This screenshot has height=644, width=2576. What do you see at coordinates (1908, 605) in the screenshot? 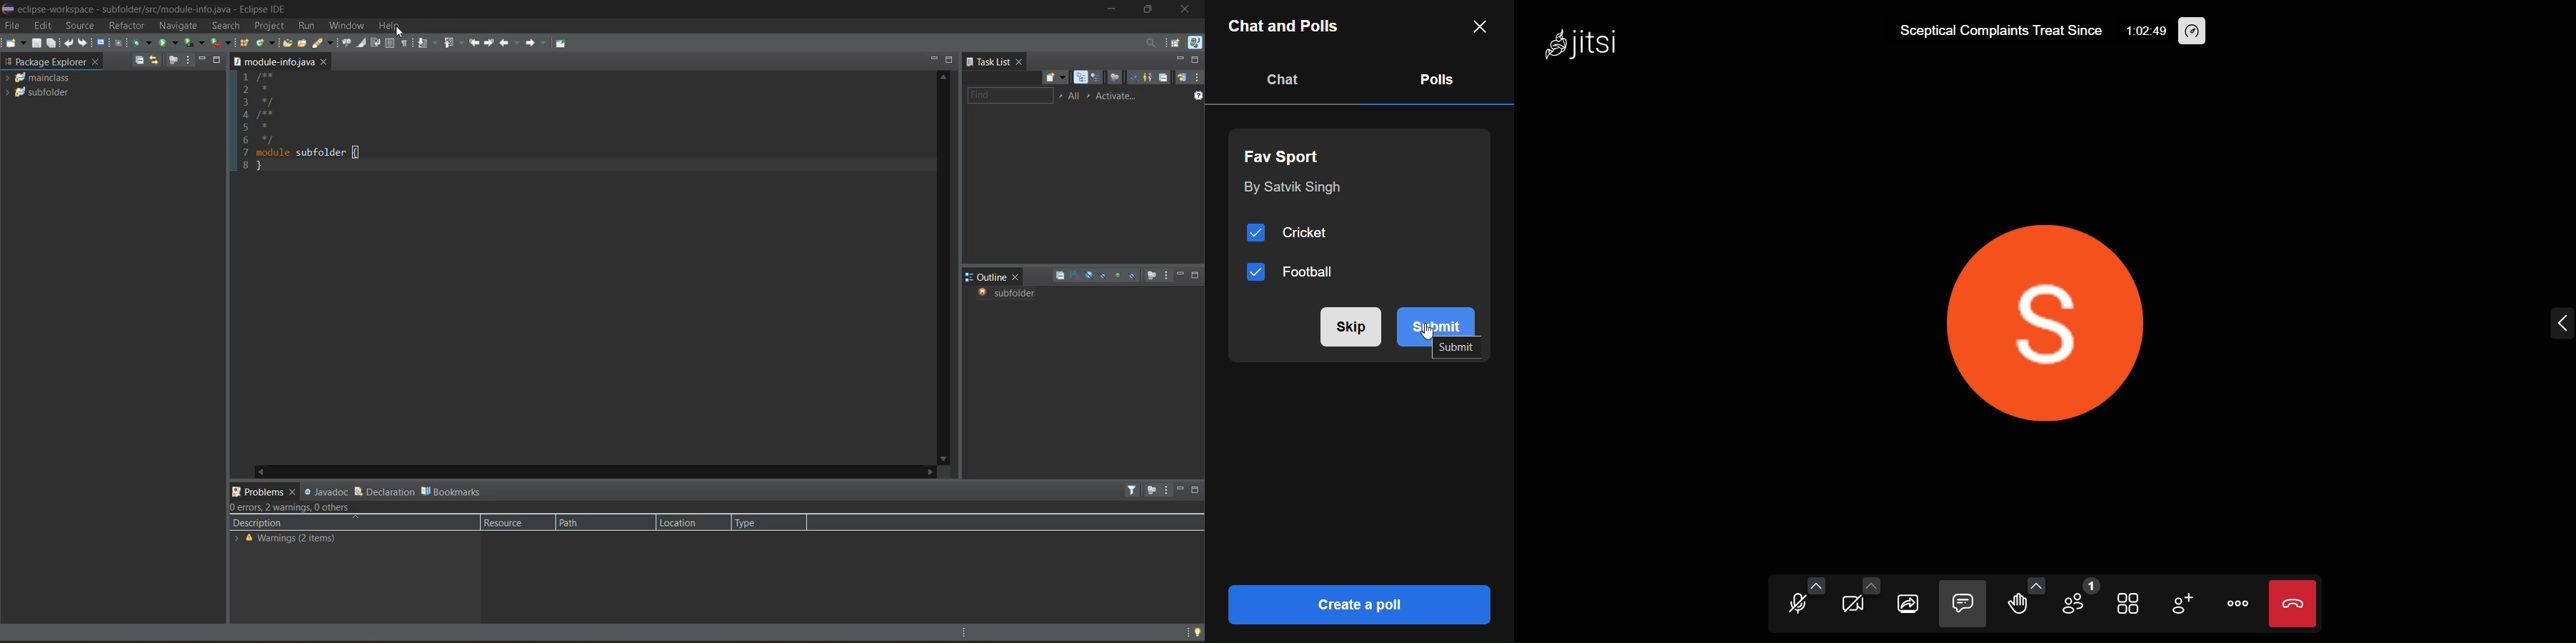
I see `screen share` at bounding box center [1908, 605].